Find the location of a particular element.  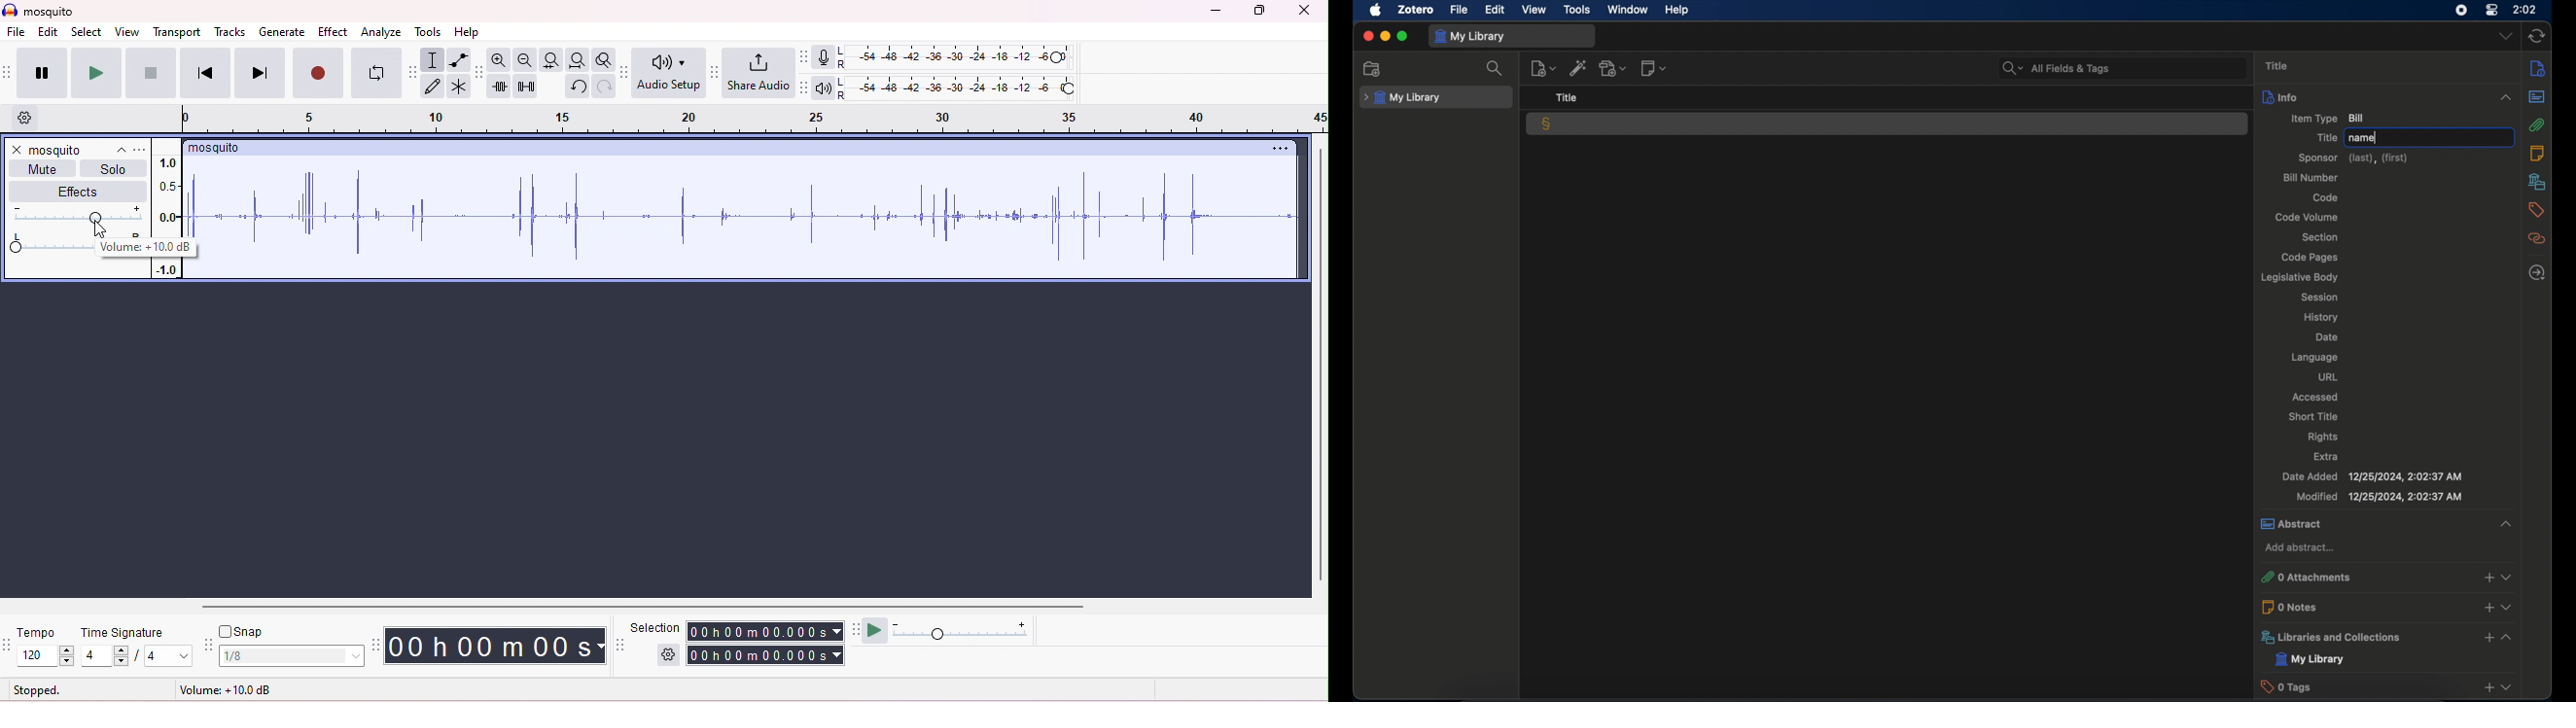

tools toolbar is located at coordinates (413, 72).